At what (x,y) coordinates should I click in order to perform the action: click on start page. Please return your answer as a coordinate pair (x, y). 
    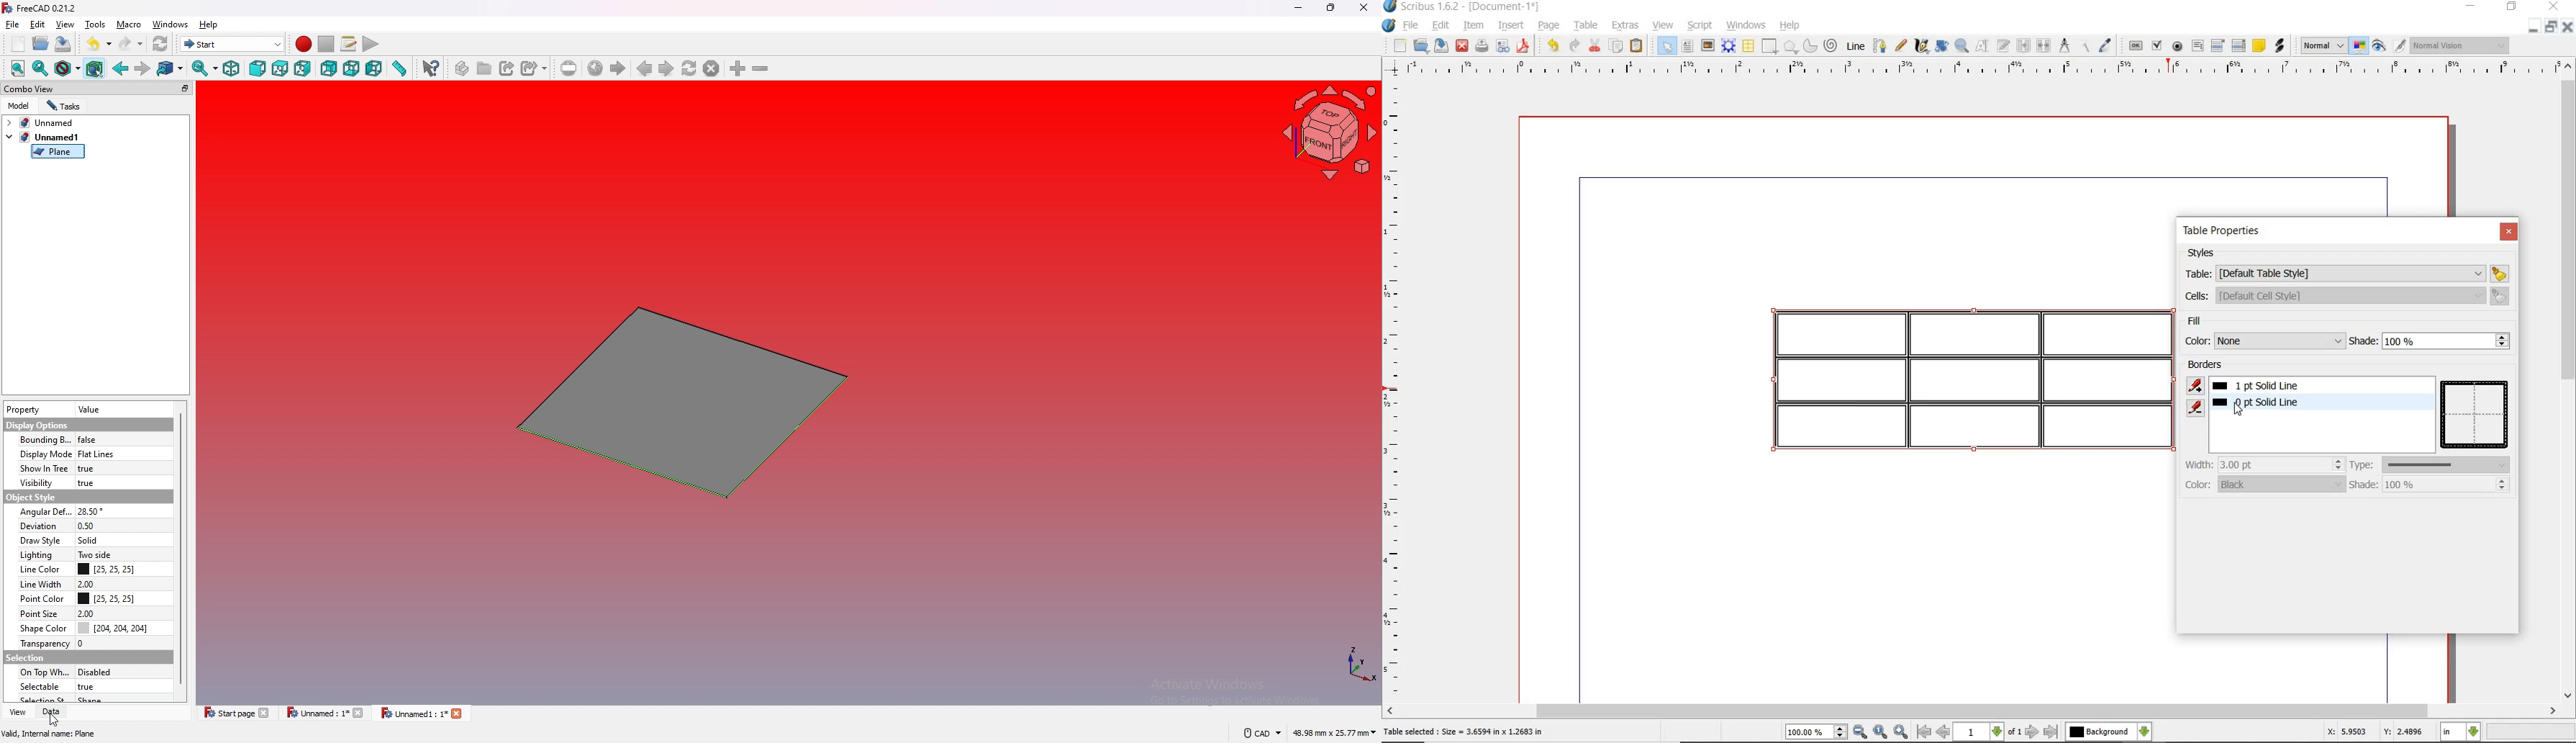
    Looking at the image, I should click on (237, 712).